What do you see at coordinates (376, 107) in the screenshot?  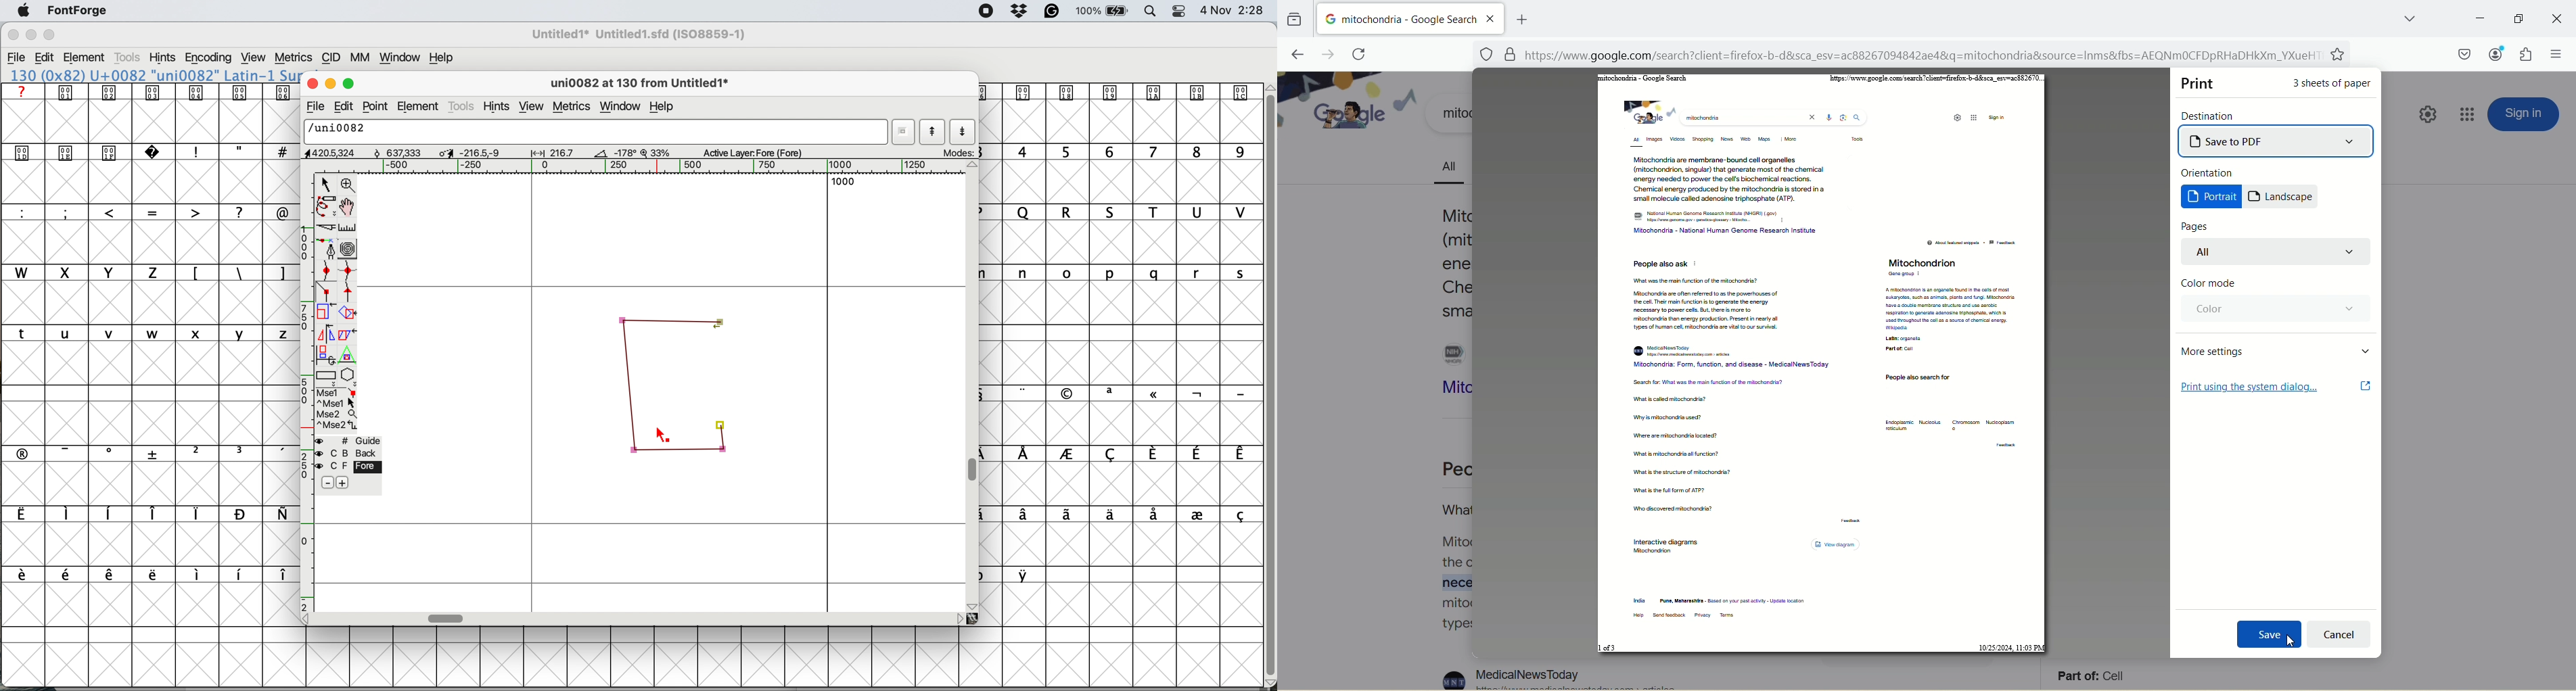 I see `point` at bounding box center [376, 107].